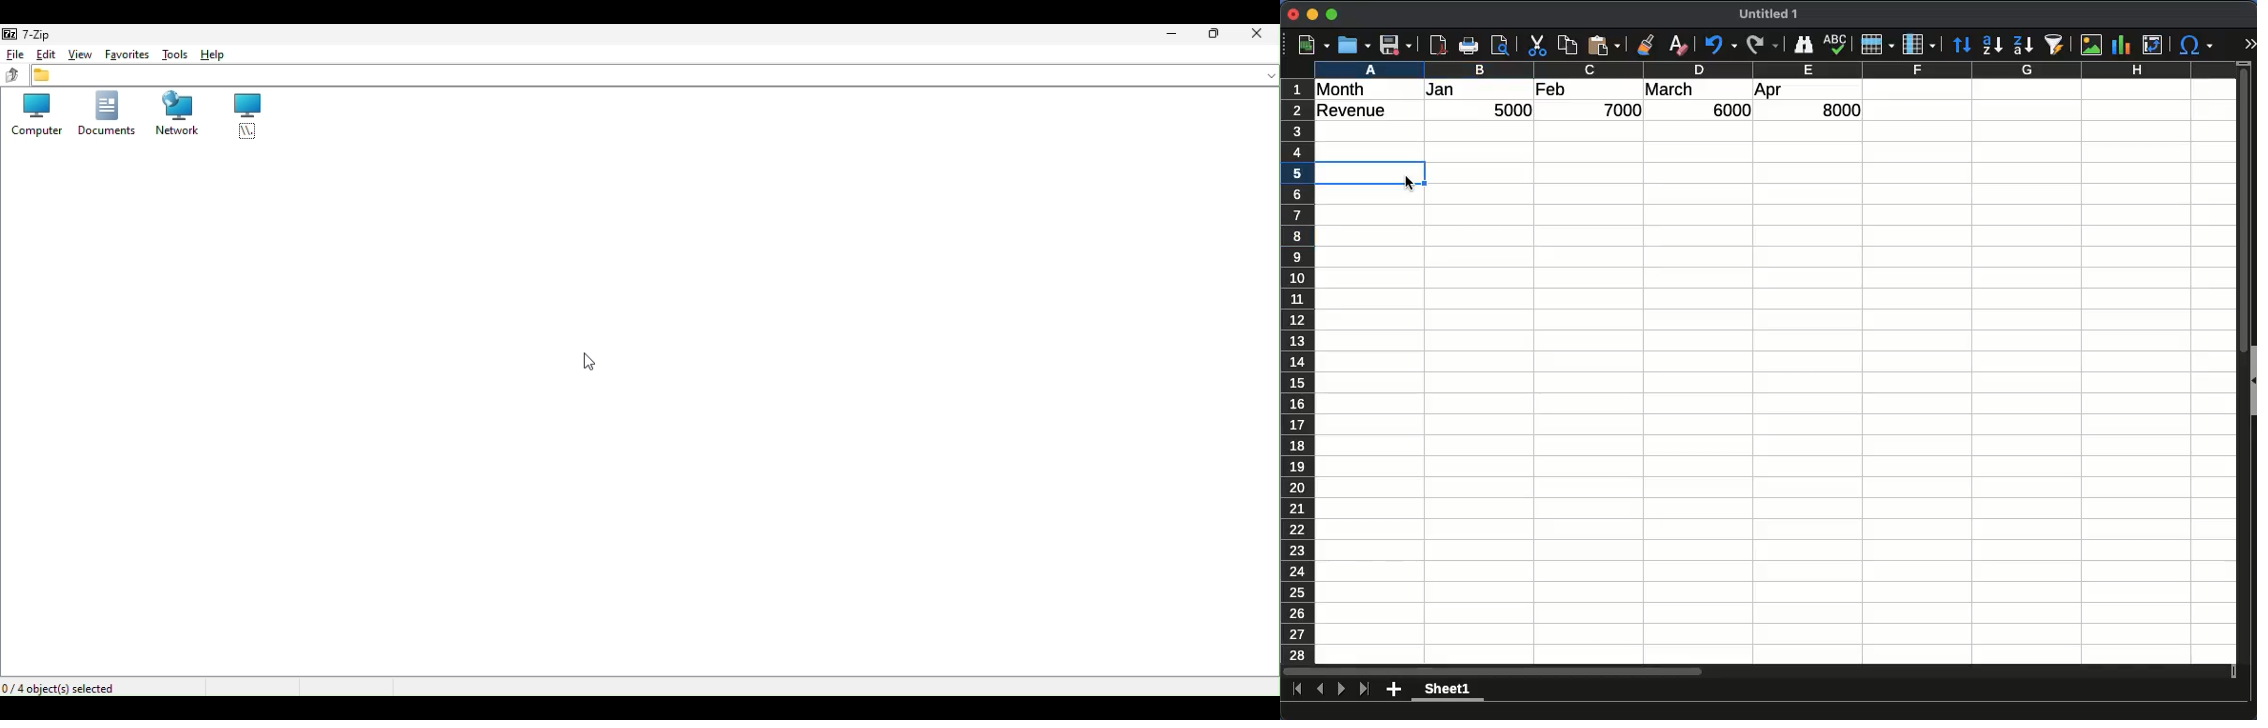 This screenshot has height=728, width=2268. I want to click on paste, so click(1604, 45).